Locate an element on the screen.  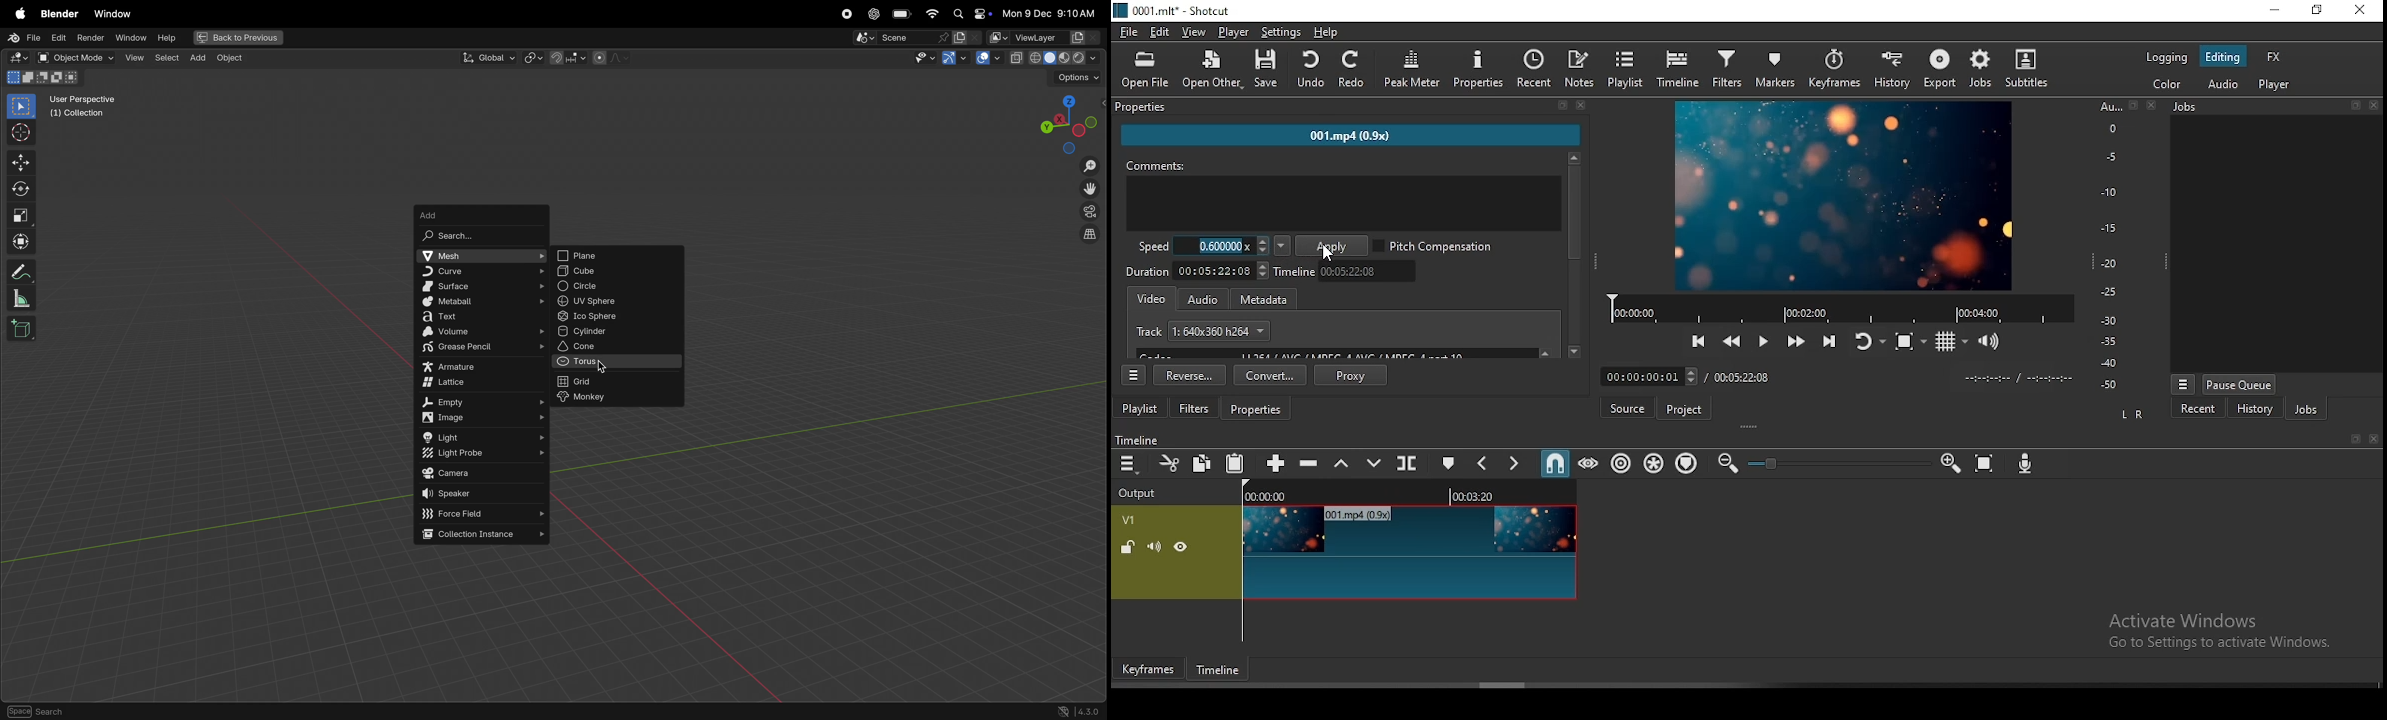
redo is located at coordinates (1355, 69).